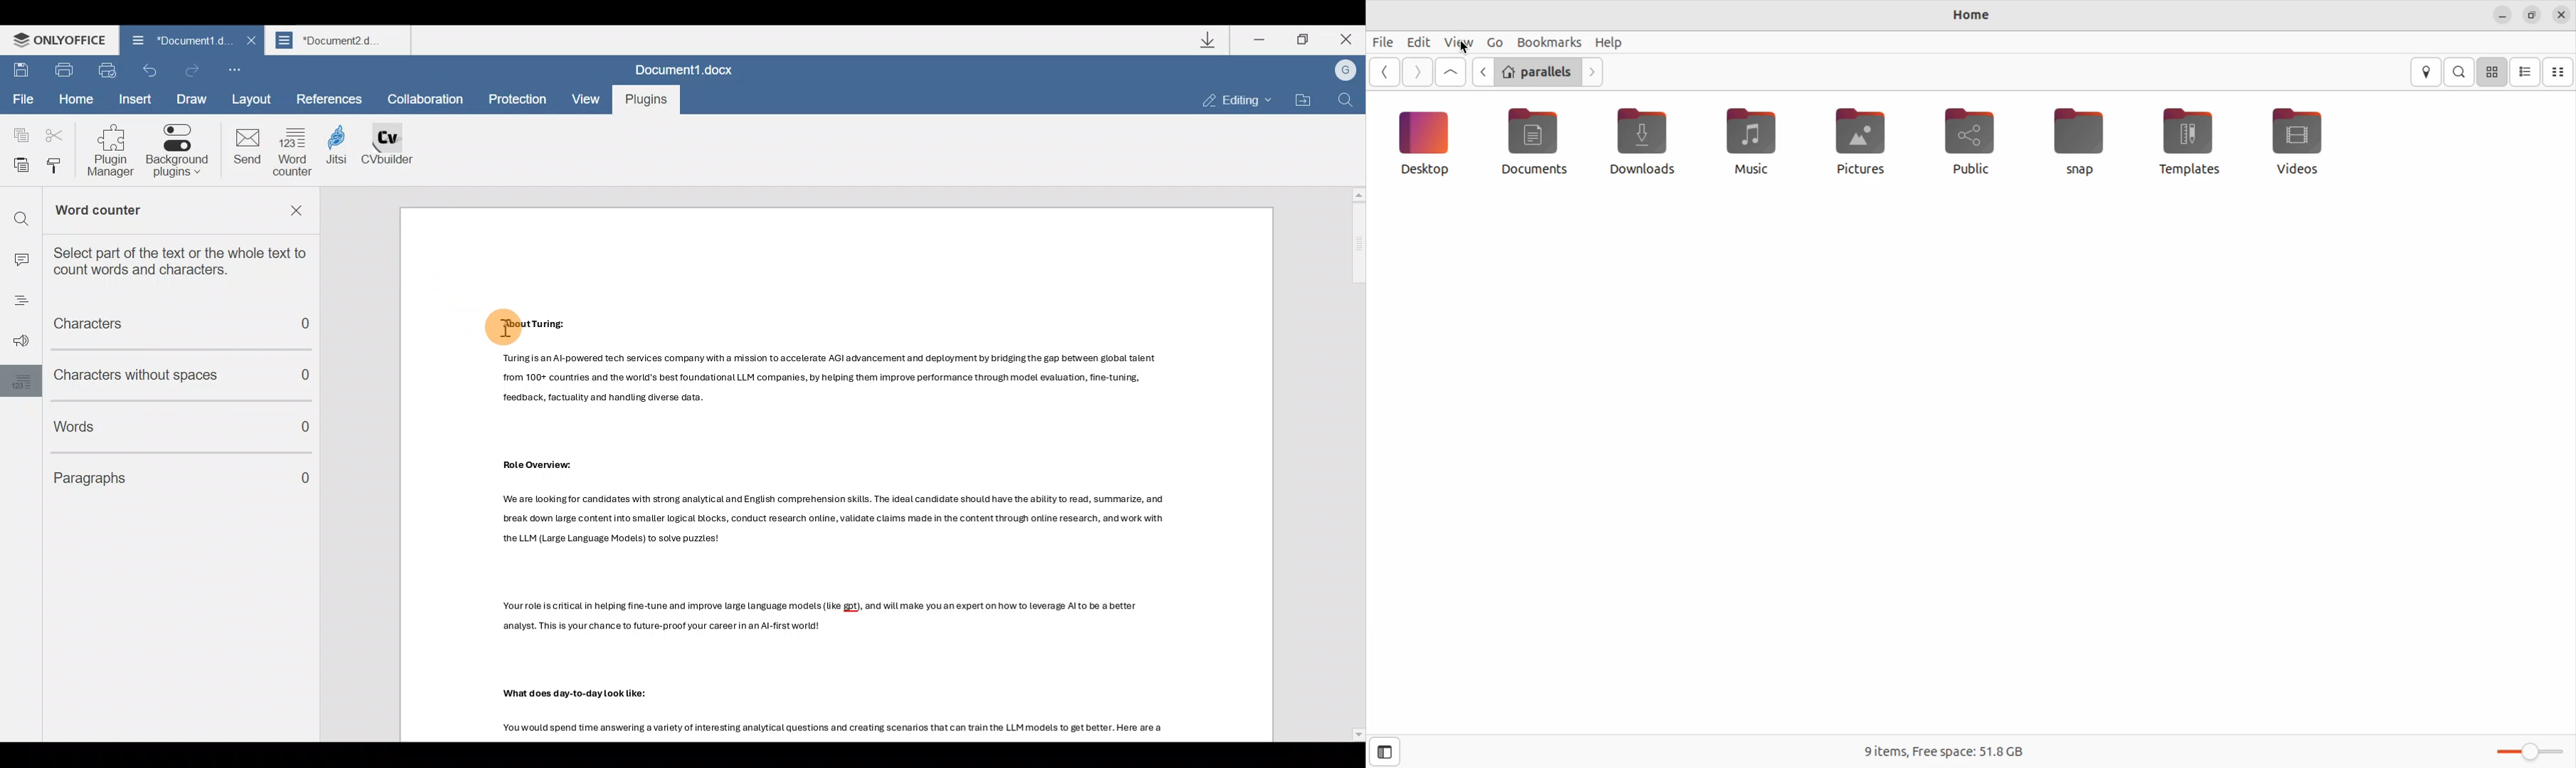 The width and height of the screenshot is (2576, 784). I want to click on Layout, so click(257, 97).